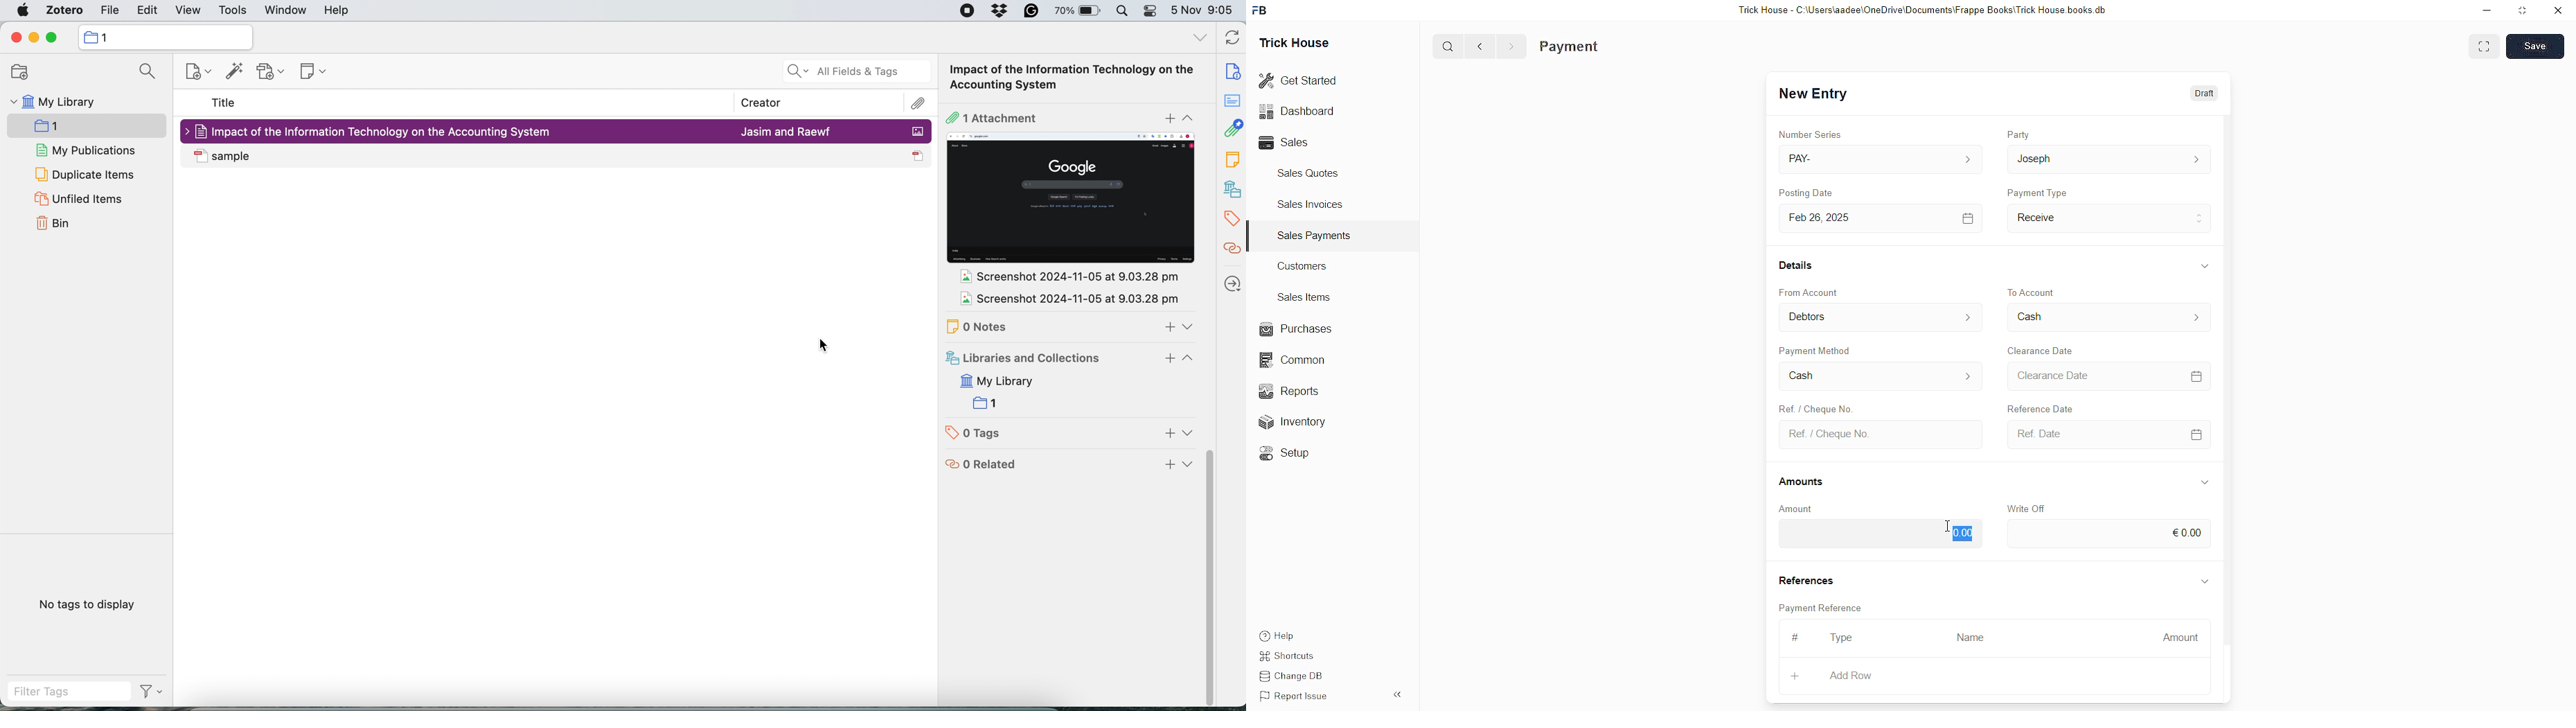 The width and height of the screenshot is (2576, 728). Describe the element at coordinates (1066, 300) in the screenshot. I see `screenshot 2024-11-05 at 9.03.28 pm` at that location.